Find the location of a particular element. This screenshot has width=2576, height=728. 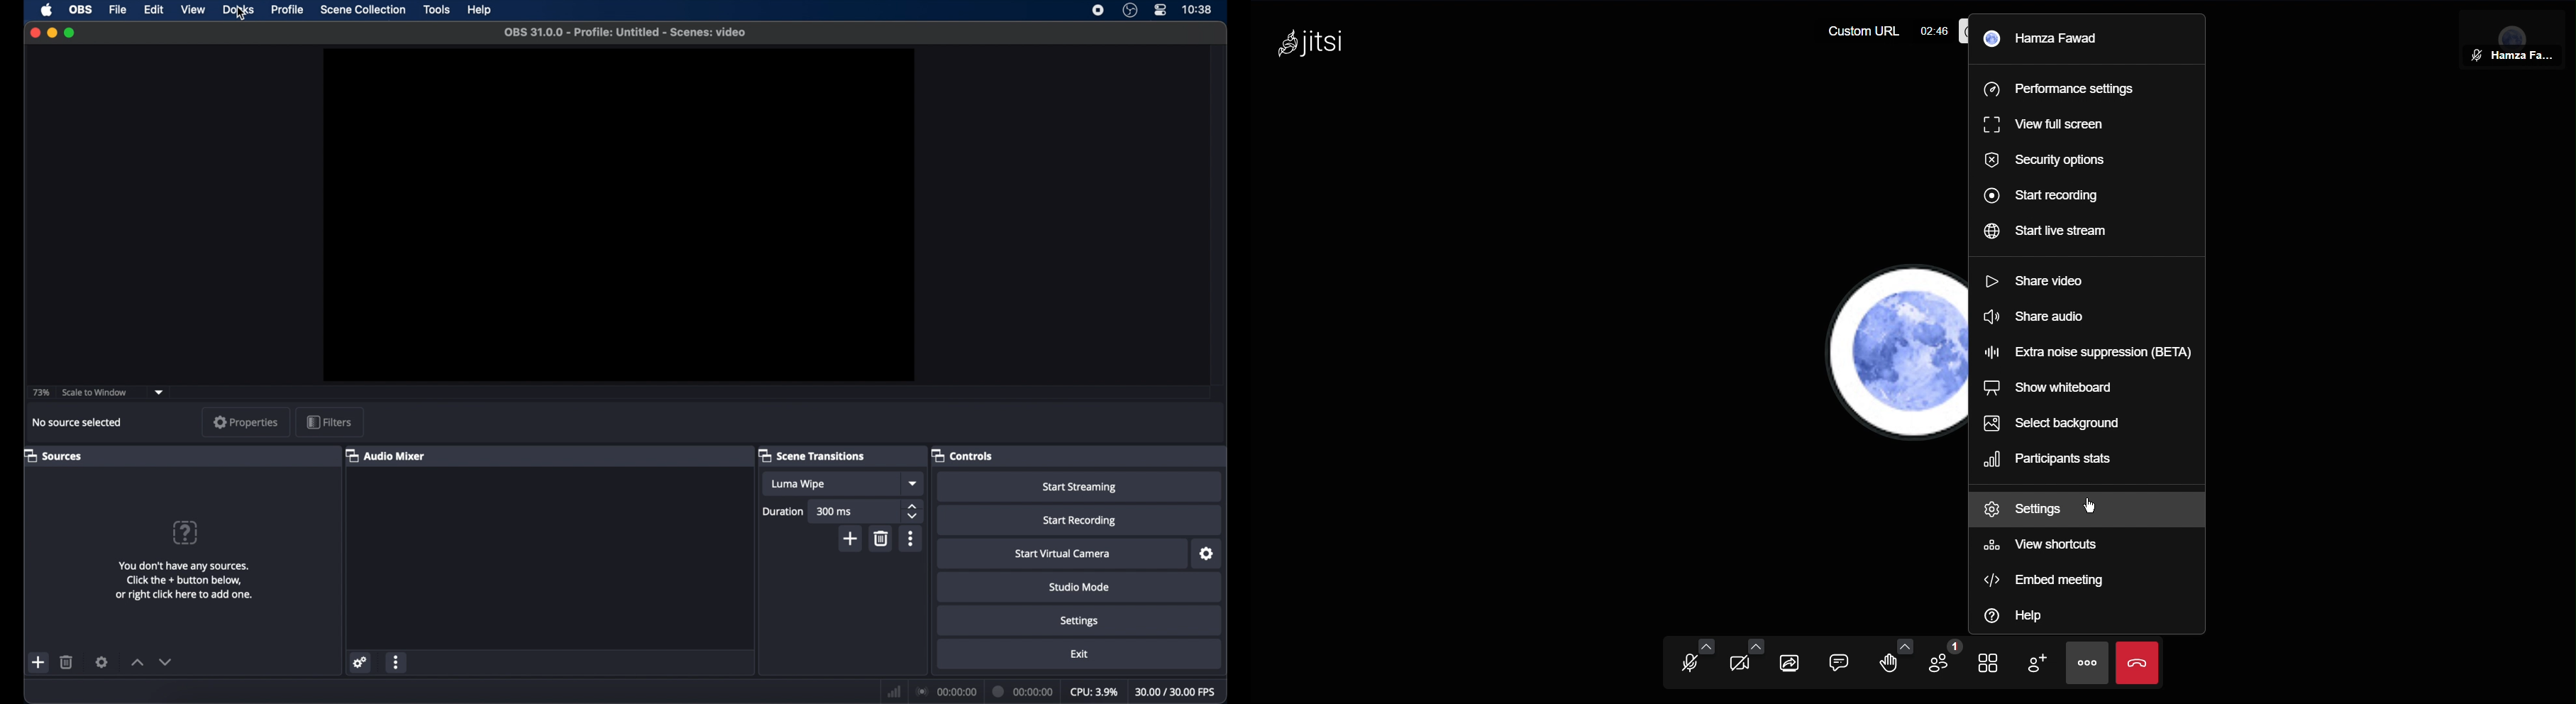

network is located at coordinates (360, 662).